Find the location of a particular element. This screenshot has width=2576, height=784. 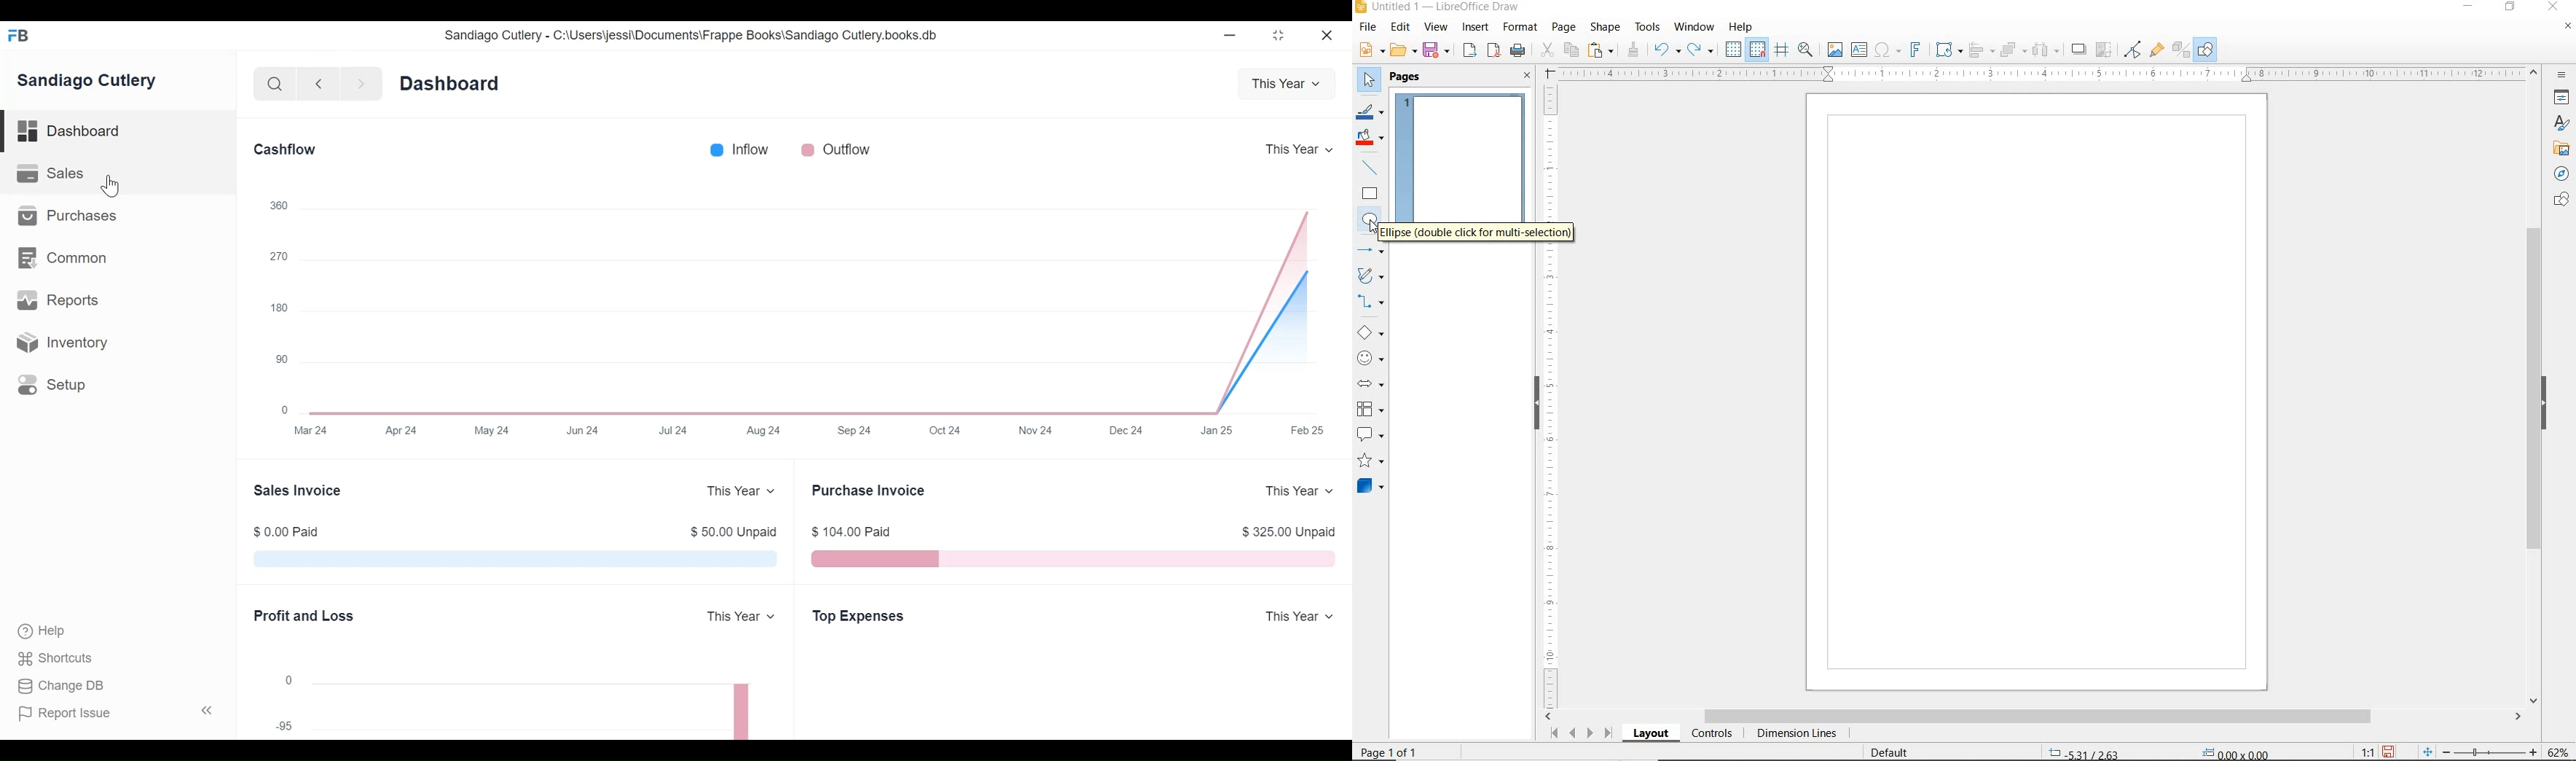

TOOLS is located at coordinates (1647, 26).